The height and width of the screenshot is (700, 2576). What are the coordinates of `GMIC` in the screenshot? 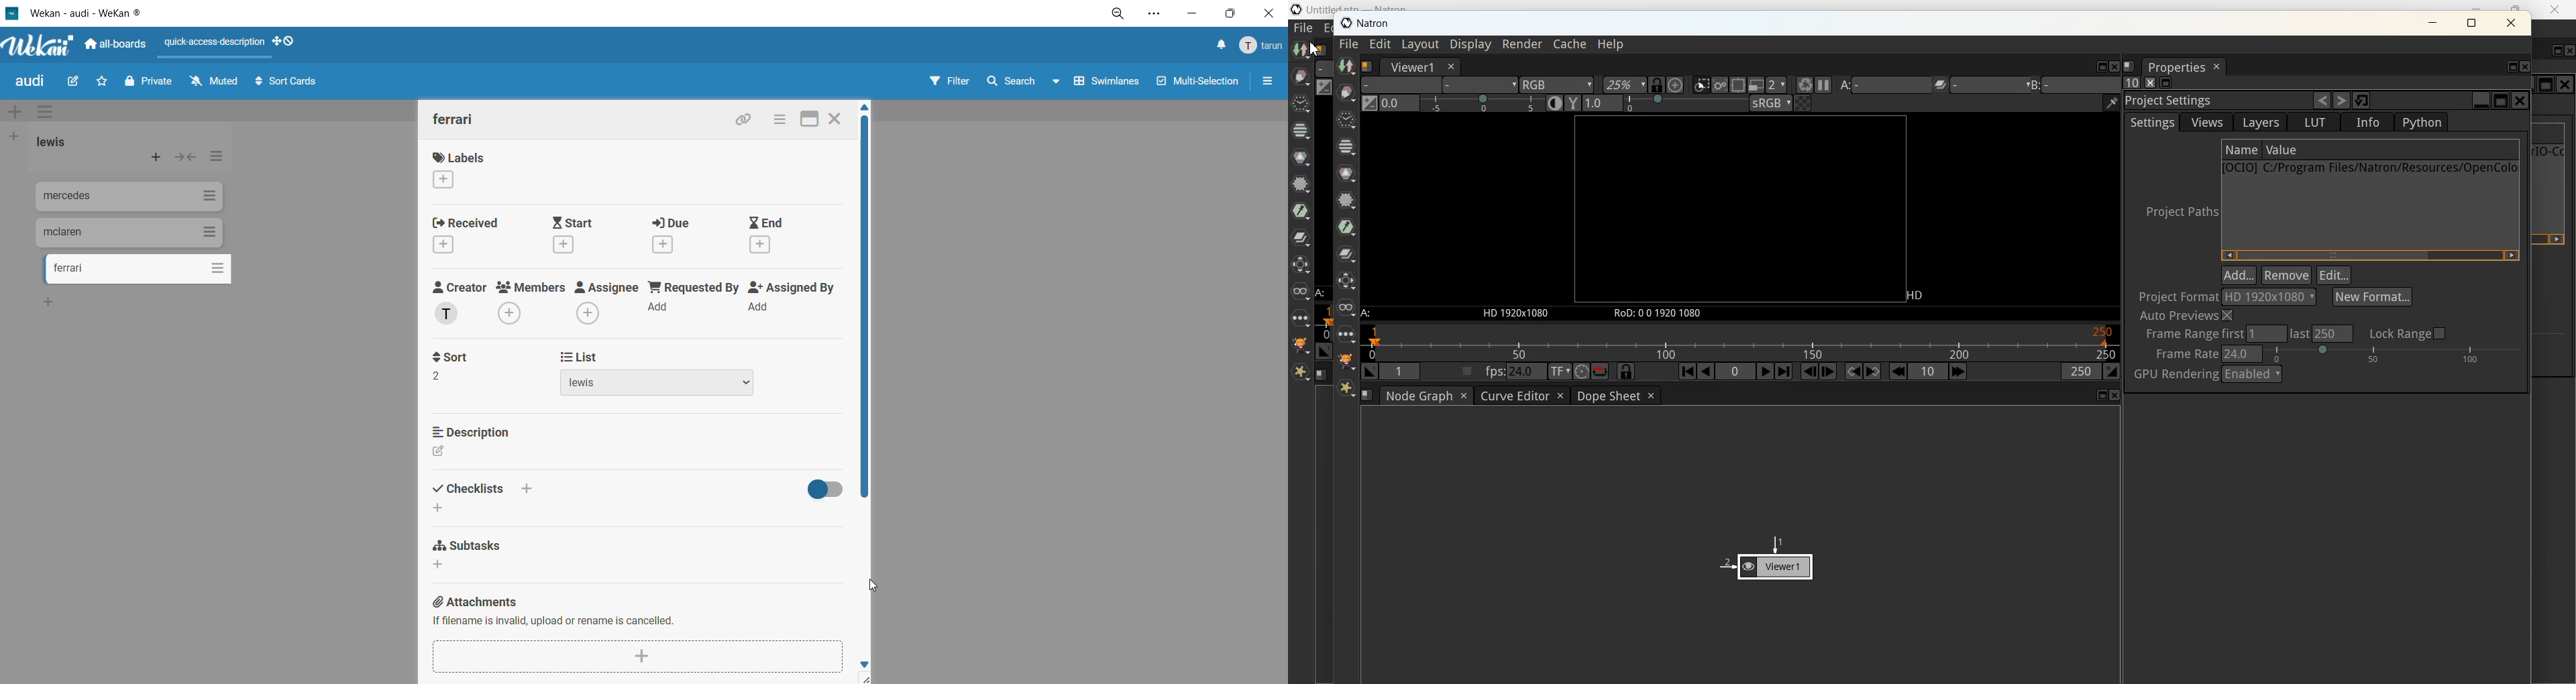 It's located at (1301, 345).